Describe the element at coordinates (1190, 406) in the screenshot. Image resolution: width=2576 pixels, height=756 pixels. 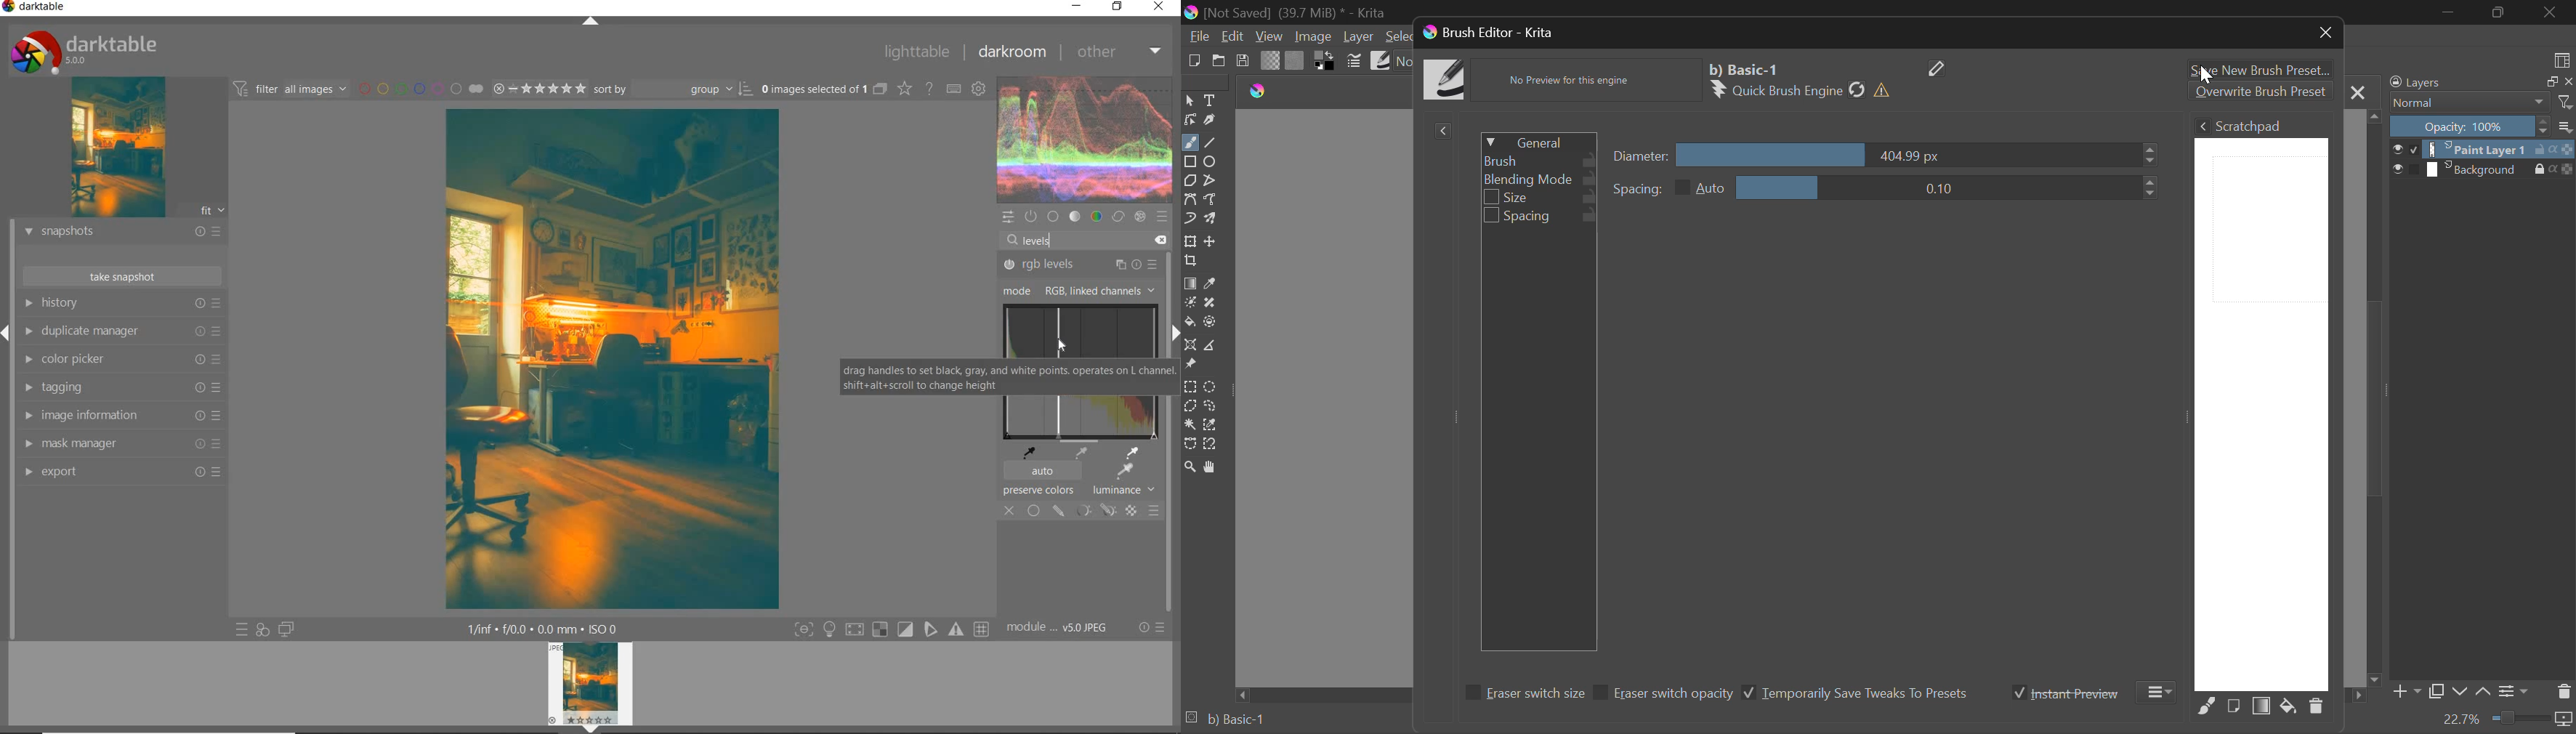
I see `Polygonal Selection` at that location.